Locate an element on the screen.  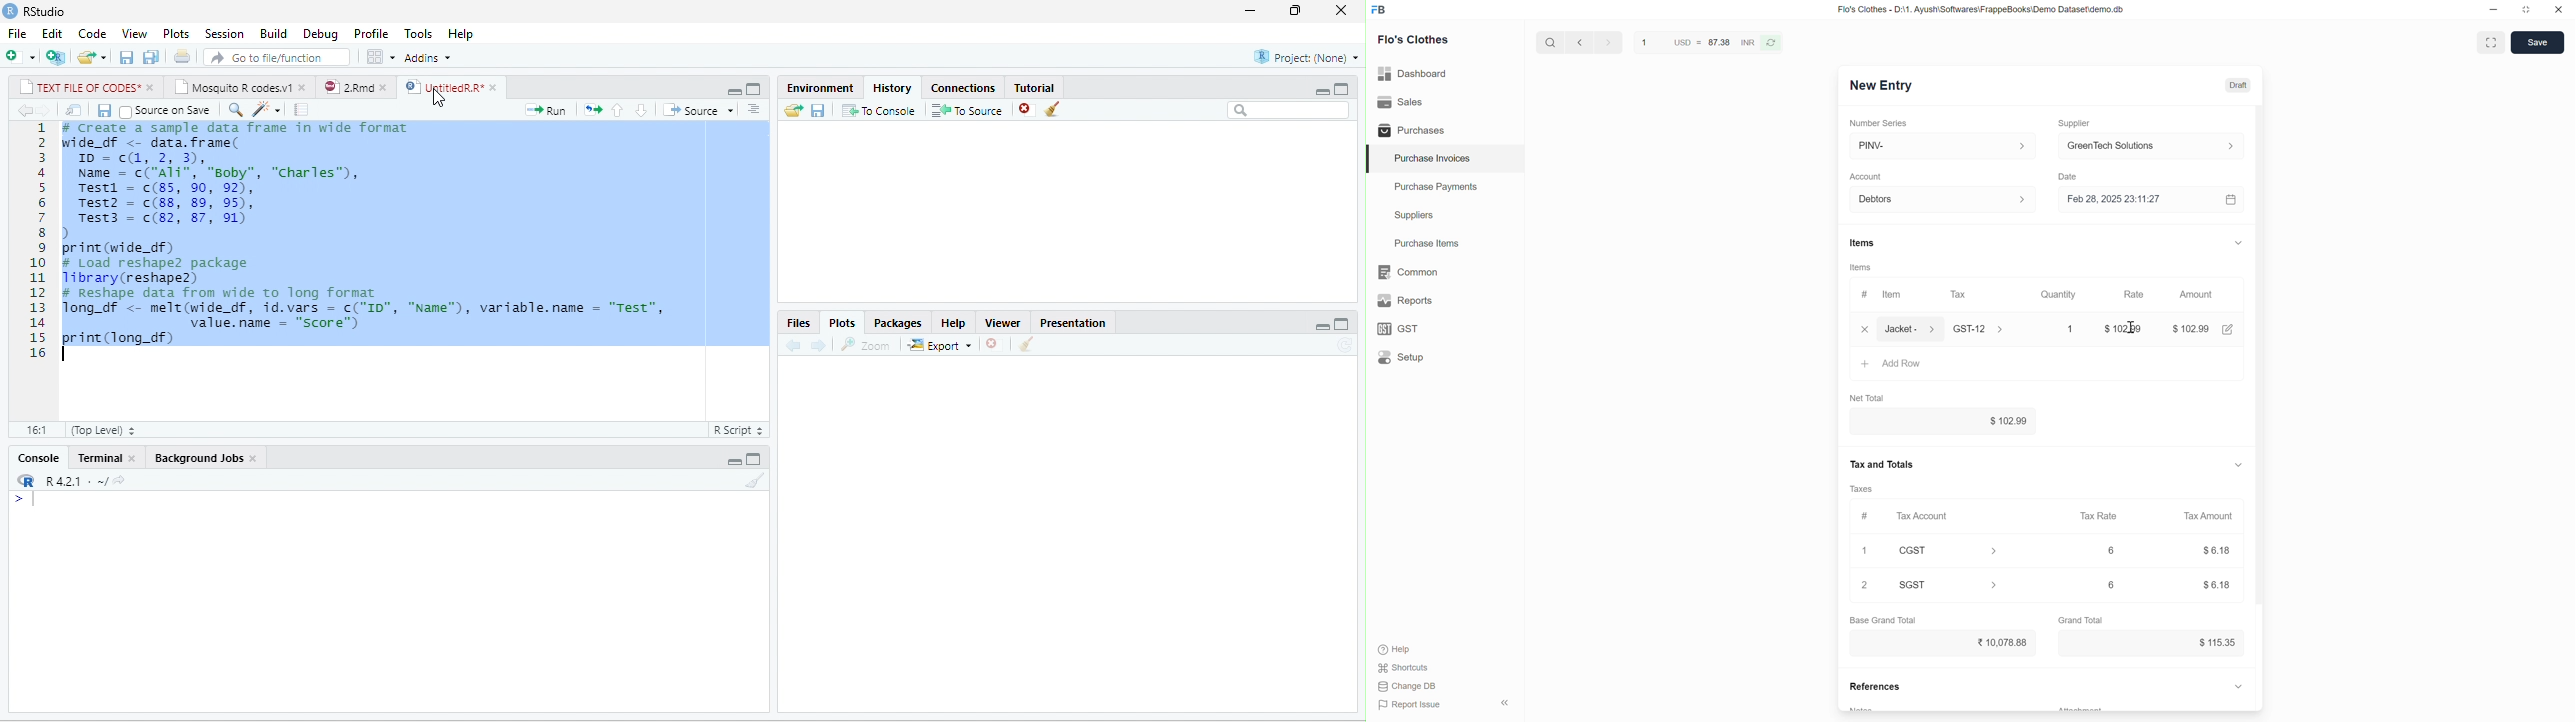
SGST is located at coordinates (1949, 585).